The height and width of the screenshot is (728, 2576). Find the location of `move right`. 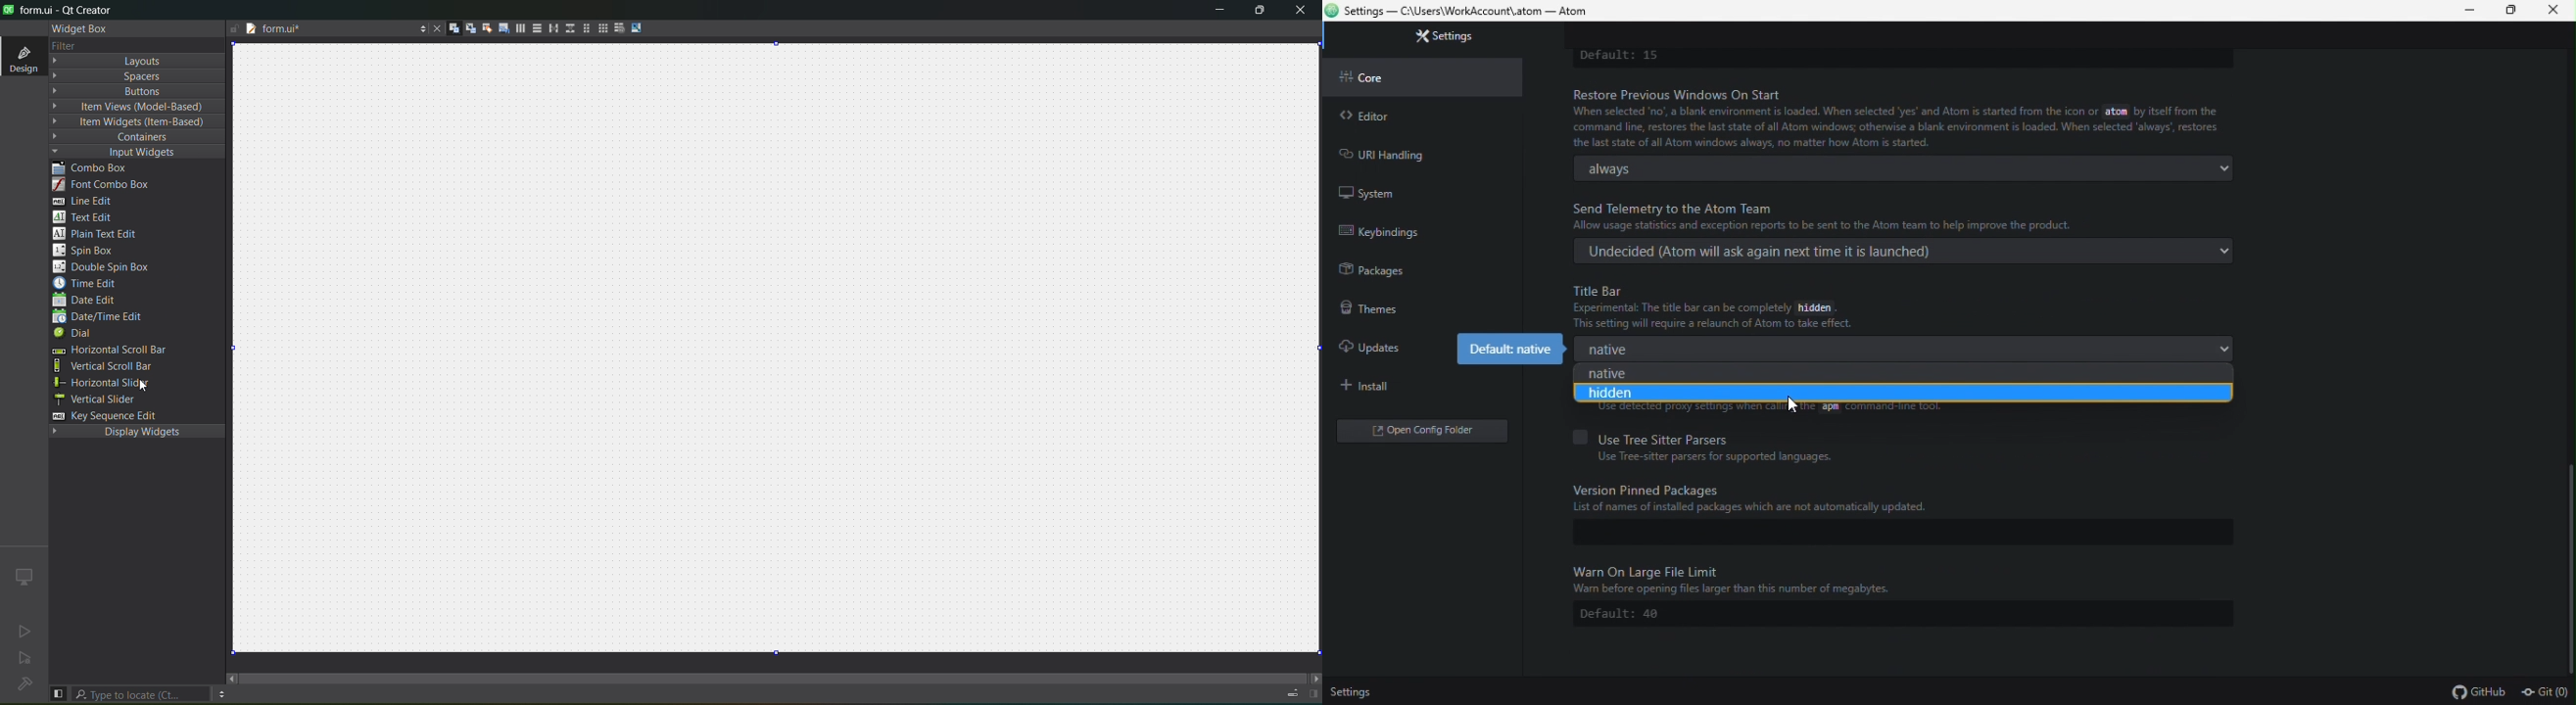

move right is located at coordinates (232, 678).